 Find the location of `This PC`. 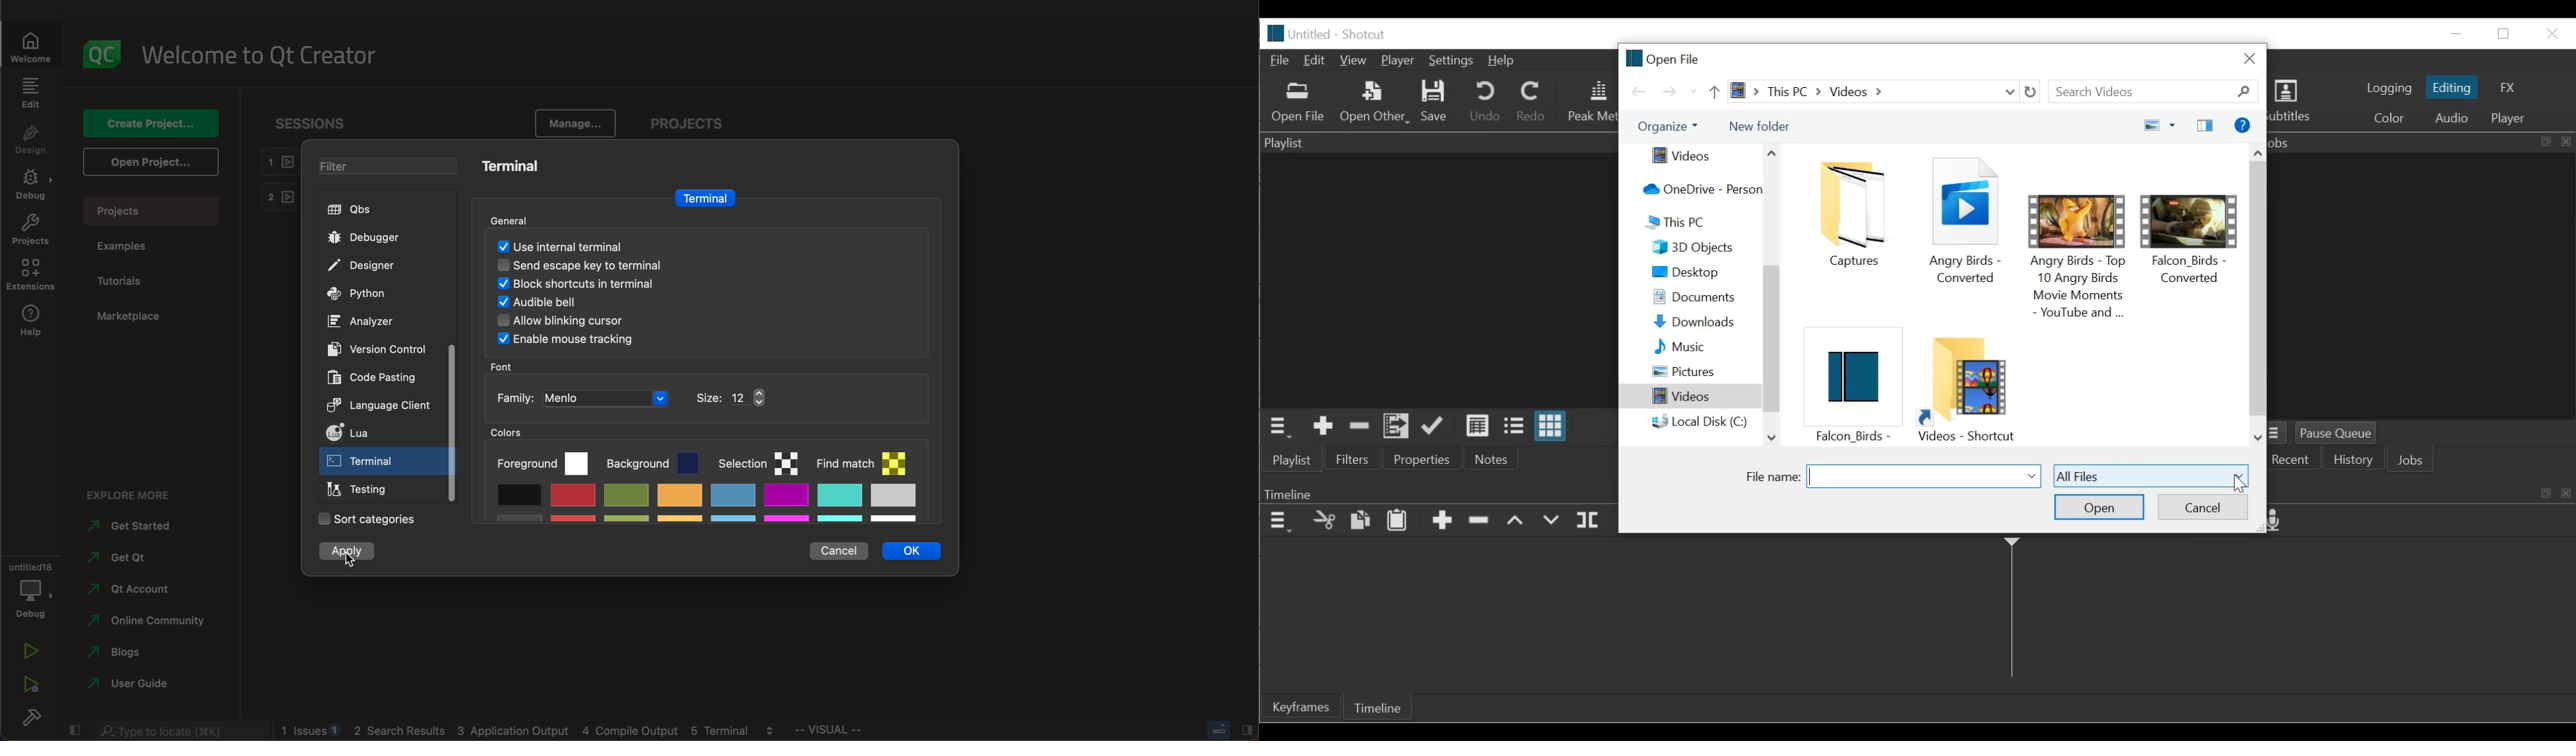

This PC is located at coordinates (1698, 222).